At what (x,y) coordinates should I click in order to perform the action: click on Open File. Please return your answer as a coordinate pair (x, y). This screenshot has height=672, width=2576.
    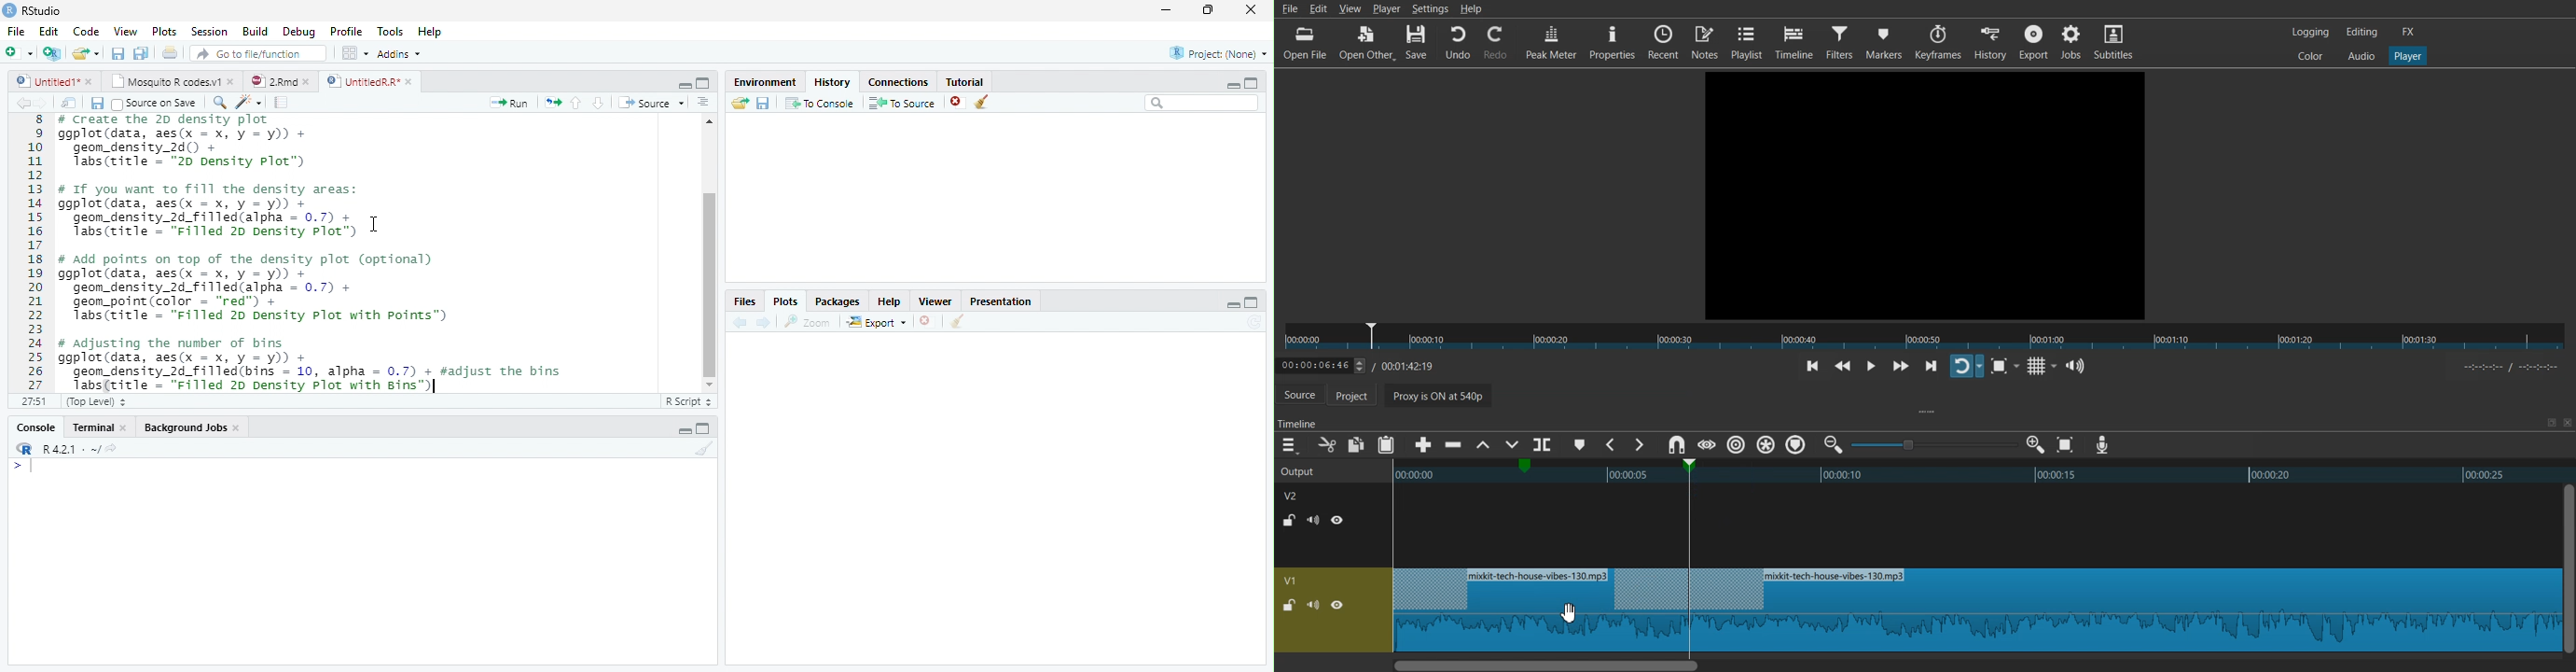
    Looking at the image, I should click on (1307, 43).